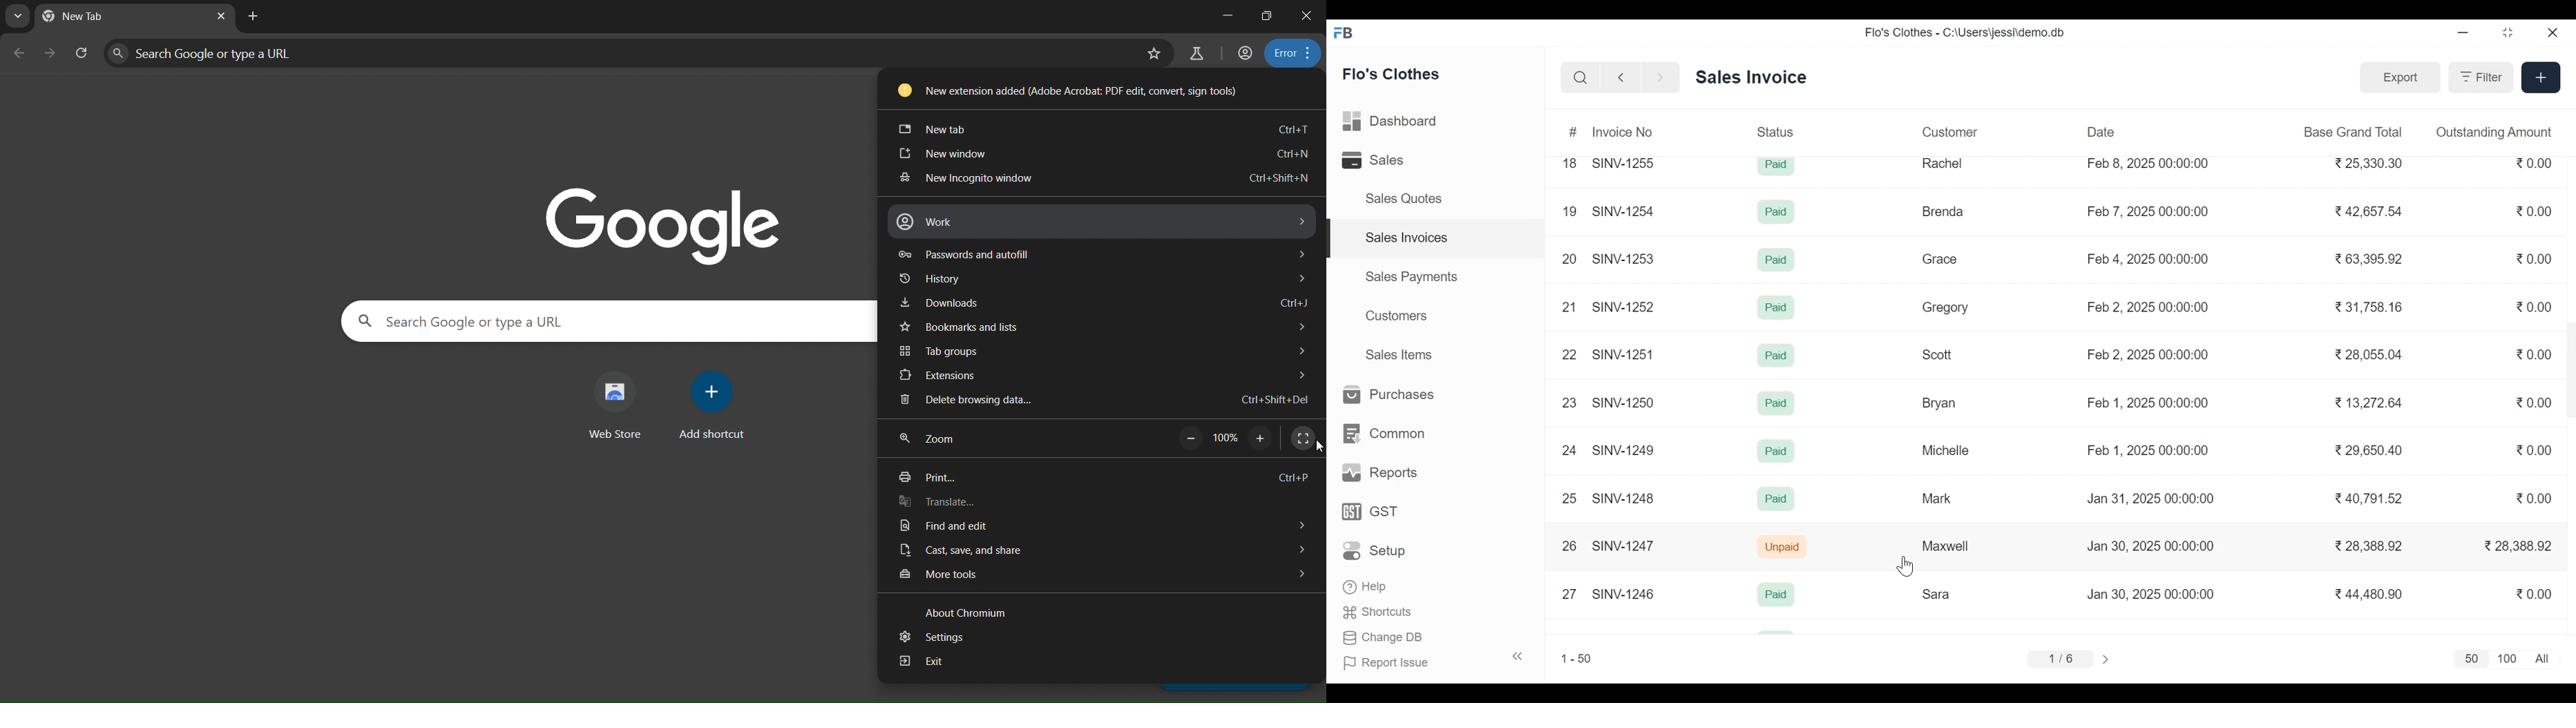 Image resolution: width=2576 pixels, height=728 pixels. I want to click on Sara, so click(1938, 594).